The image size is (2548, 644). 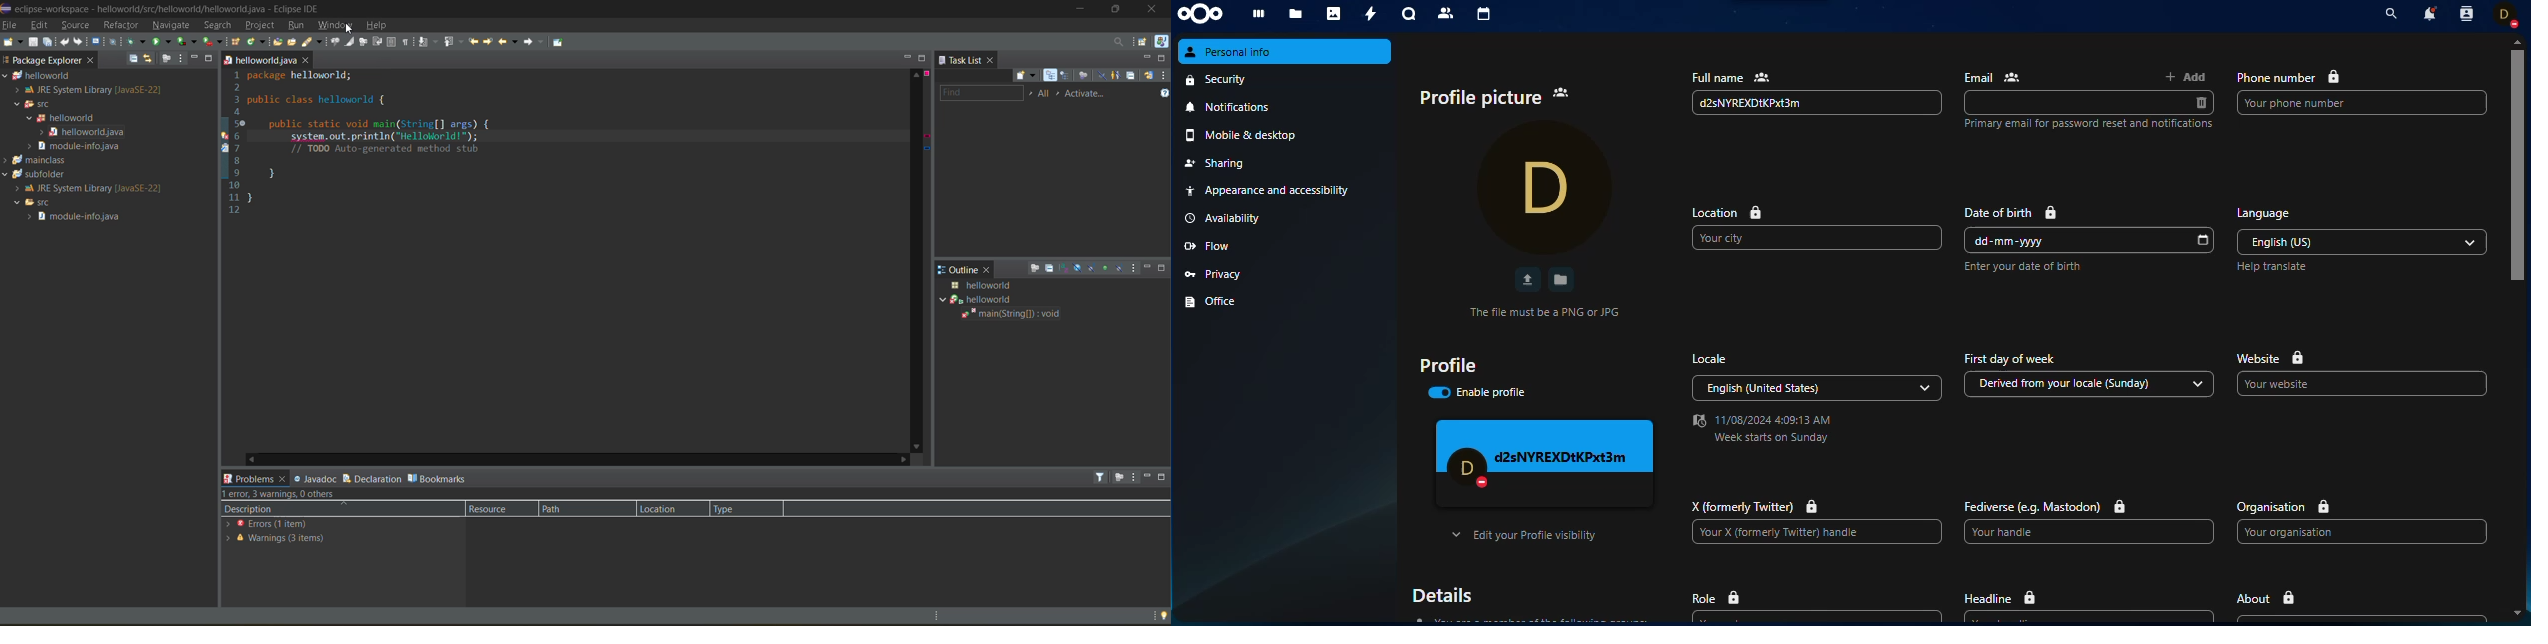 What do you see at coordinates (2201, 102) in the screenshot?
I see `delete` at bounding box center [2201, 102].